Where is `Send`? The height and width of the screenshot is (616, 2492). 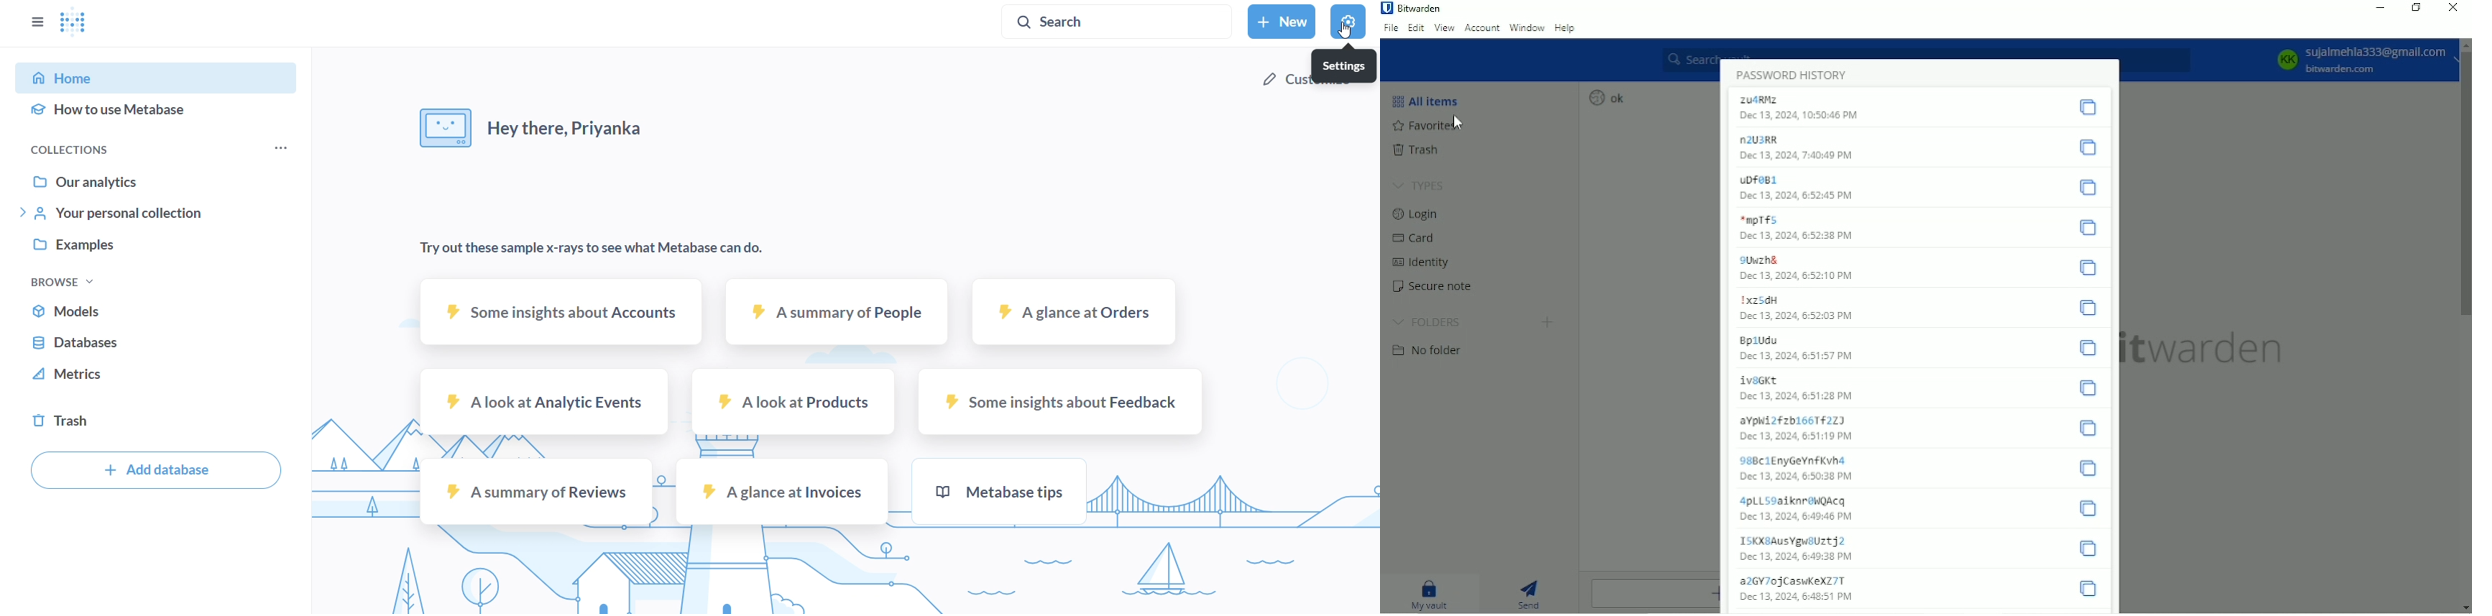
Send is located at coordinates (1531, 593).